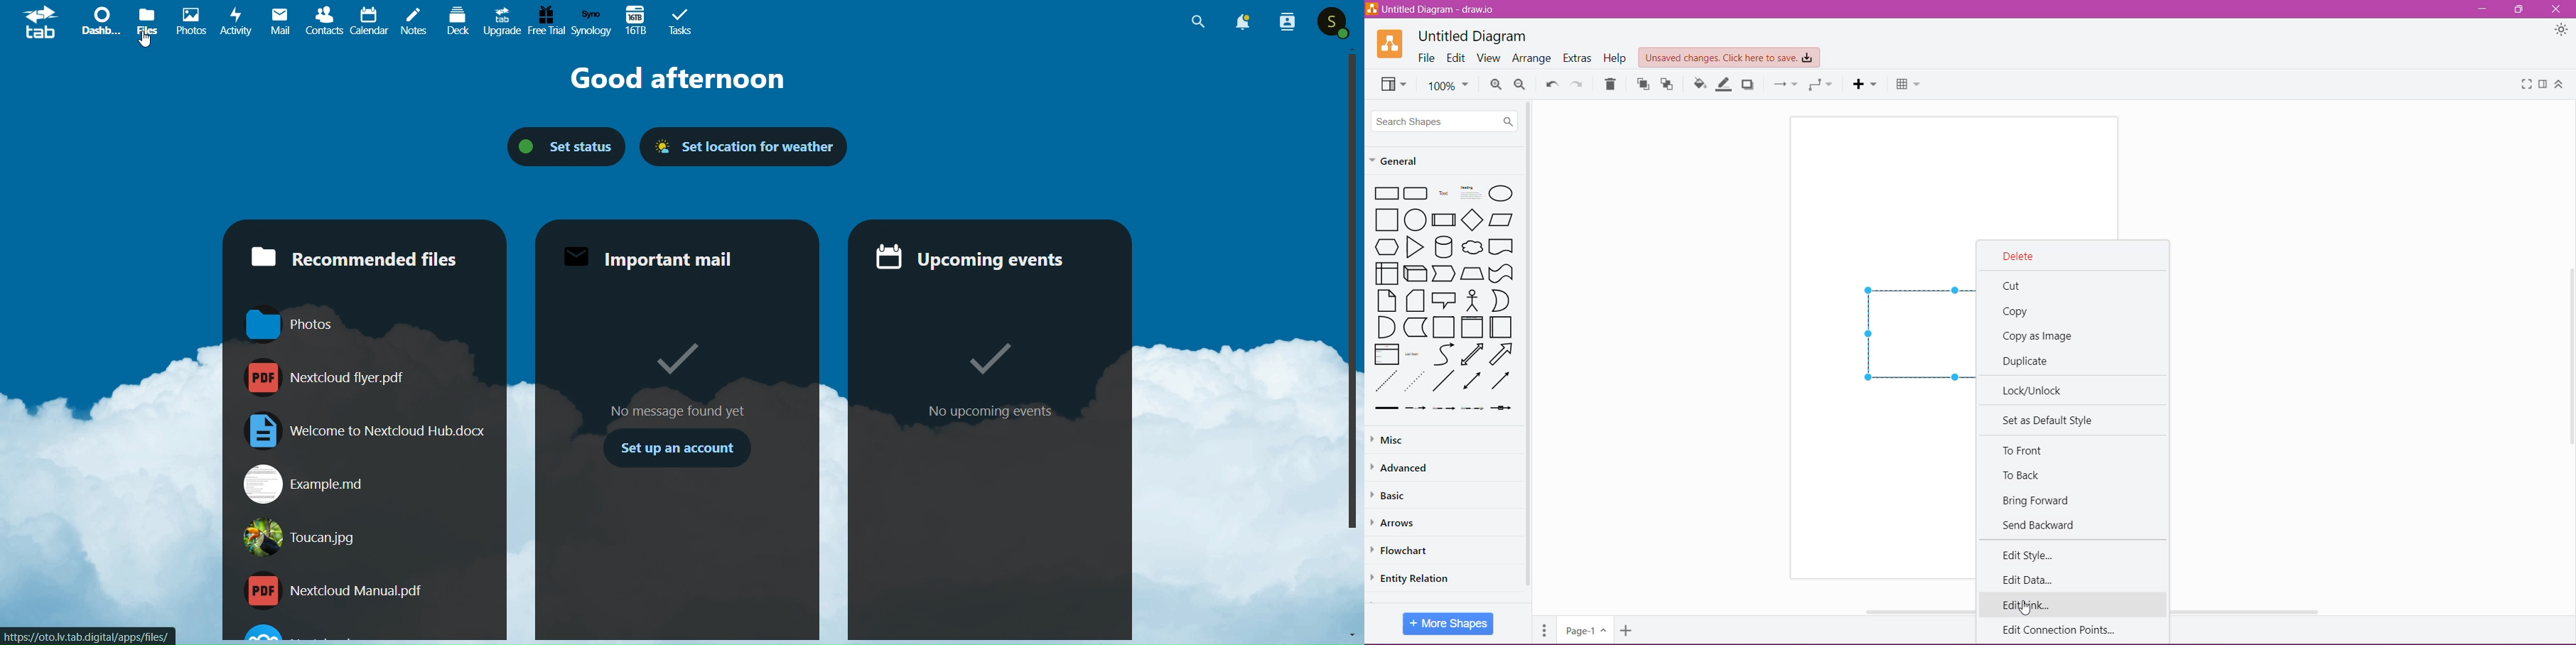 Image resolution: width=2576 pixels, height=672 pixels. What do you see at coordinates (1432, 9) in the screenshot?
I see `Diagram Title - Application Name` at bounding box center [1432, 9].